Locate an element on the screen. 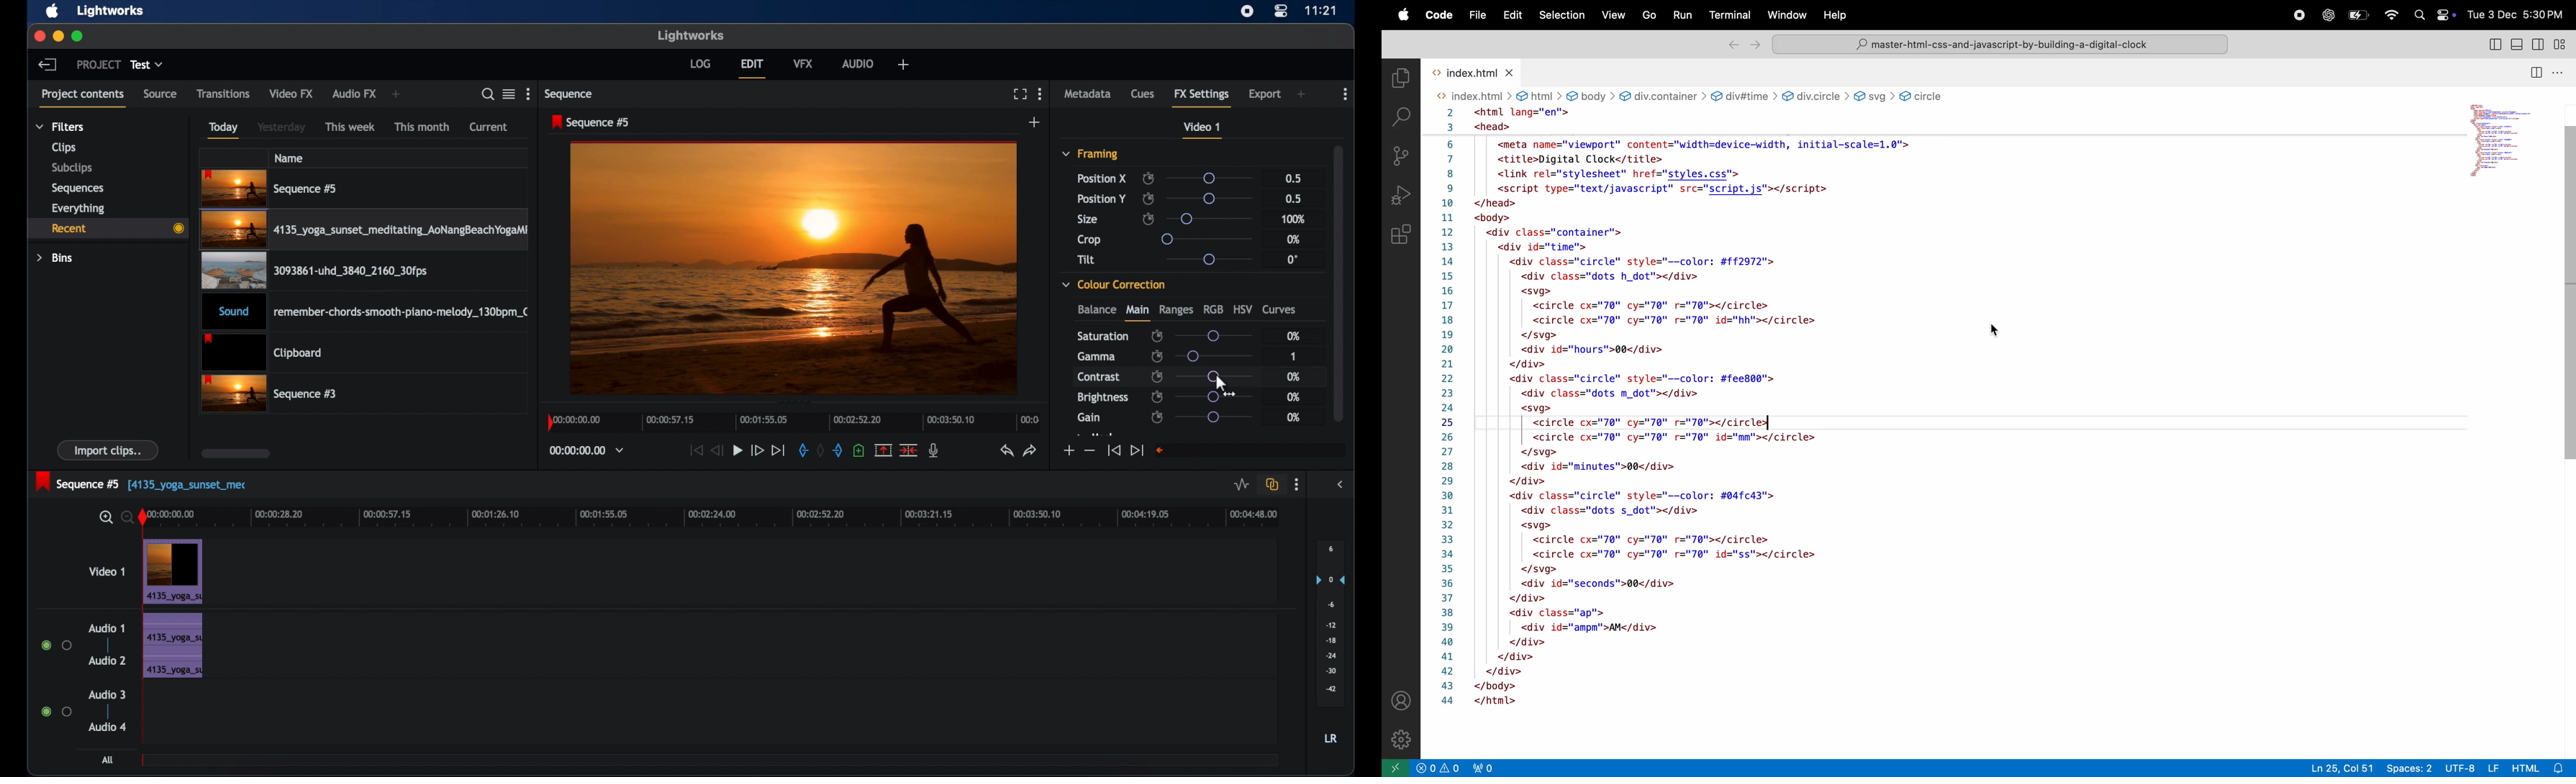 The height and width of the screenshot is (784, 2576). slider is located at coordinates (1212, 336).